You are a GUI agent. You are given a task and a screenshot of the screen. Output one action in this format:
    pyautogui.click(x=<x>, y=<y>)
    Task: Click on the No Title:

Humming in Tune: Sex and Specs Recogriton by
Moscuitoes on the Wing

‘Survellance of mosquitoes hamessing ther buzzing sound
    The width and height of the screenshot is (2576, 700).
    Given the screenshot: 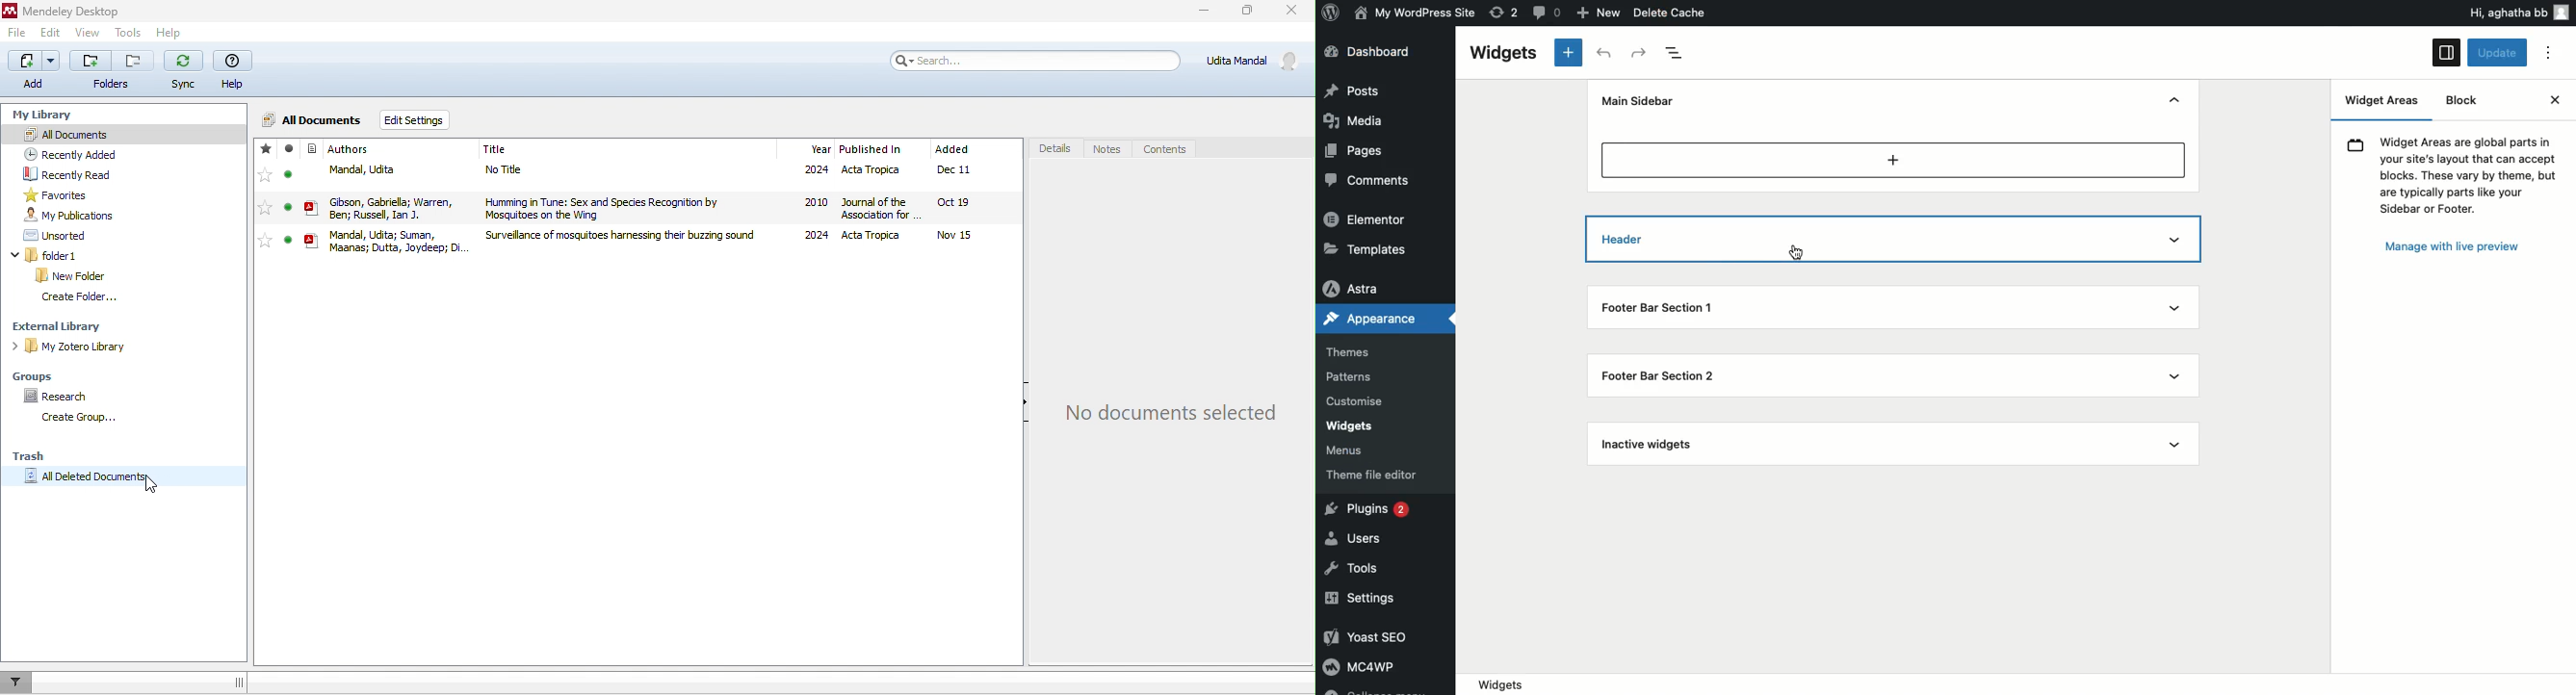 What is the action you would take?
    pyautogui.click(x=623, y=204)
    